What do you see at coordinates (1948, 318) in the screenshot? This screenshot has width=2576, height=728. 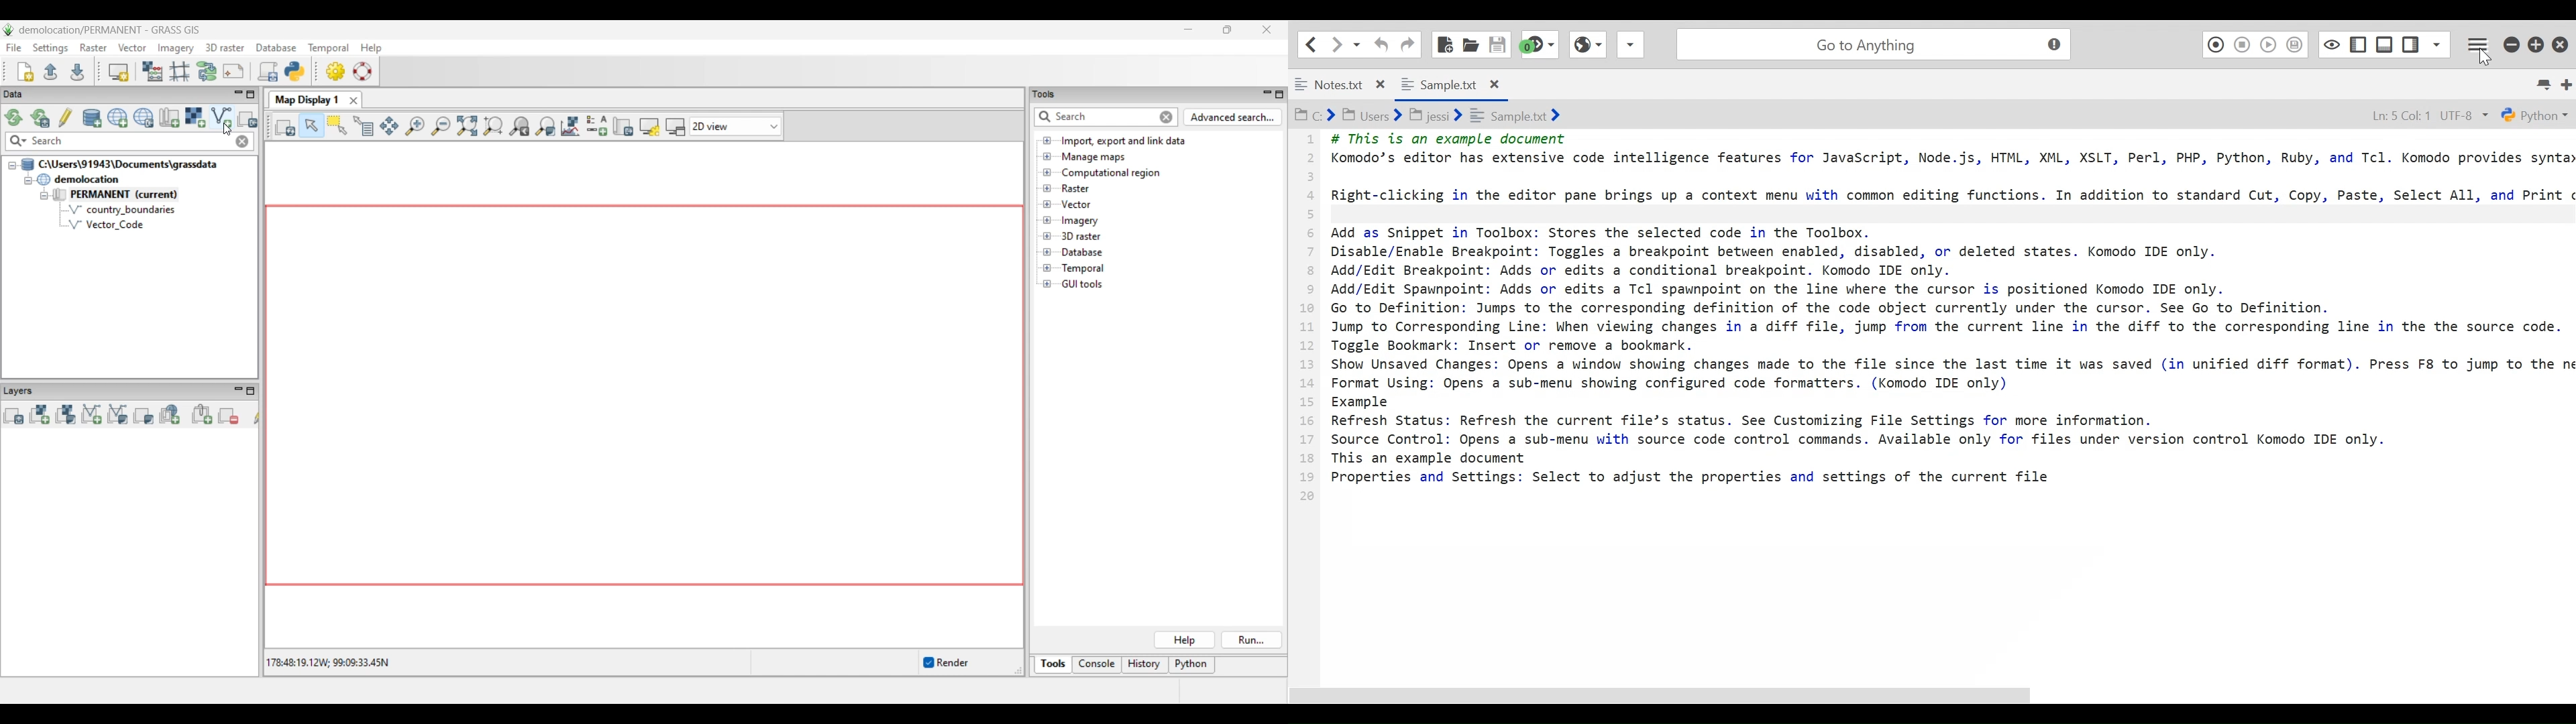 I see `# This is an example document

Komodo’s editor has extensive code intelligence features for JavaScript, Node.js, HTML, XML, XSLT, Perl, PHP, Python, Ruby, and Tcl. Komodo provides synta
Right-clicking in the editor pane brings up a context menu with common editing functions. In addition to standard Cut, Copy, Paste, Select All, and Print

Add as Snippet in Toolbox: Stores the selected code in the Toolbox.

Disable/Enable Breakpoint: Toggles a breakpoint between enabled, disabled, or deleted states. Komodo IDE only.

Add/Edit Breakpoint: Adds or edits a conditional breakpoint. Komodo IDE only.

Add/Edit Spawnpoint: Adds or edits a Tcl spawnpoint on the line where the cursor is positioned Komodo IDE only.

Go to Definition: Jumps to the corresponding definition of the code object currently under the cursor. See Go to Definition.

Jump to Corresponding Line: When viewing changes in a diff file, jump from the current line in the diff to the corresponding line in the the source code.

Toggle Bookmark: Insert or remove a bookmark.

Show Unsaved Changes: Opens a window showing changes made to the file since the last time it was saved (in unified diff format). Press F8 to jump to the n
Format Using: Opens a sub-menu showing configured code formatters. (Komodo IDE only)

Example

Refresh Status: Refresh the current file’s status. See Customizing File Settings for more information.

Source Control: Opens a sub-menu with source code control commands. Available only for files under version control Komodo IDE only.

This an example document

Properties and Settings: Select to adjust the properties and settings of the current file` at bounding box center [1948, 318].